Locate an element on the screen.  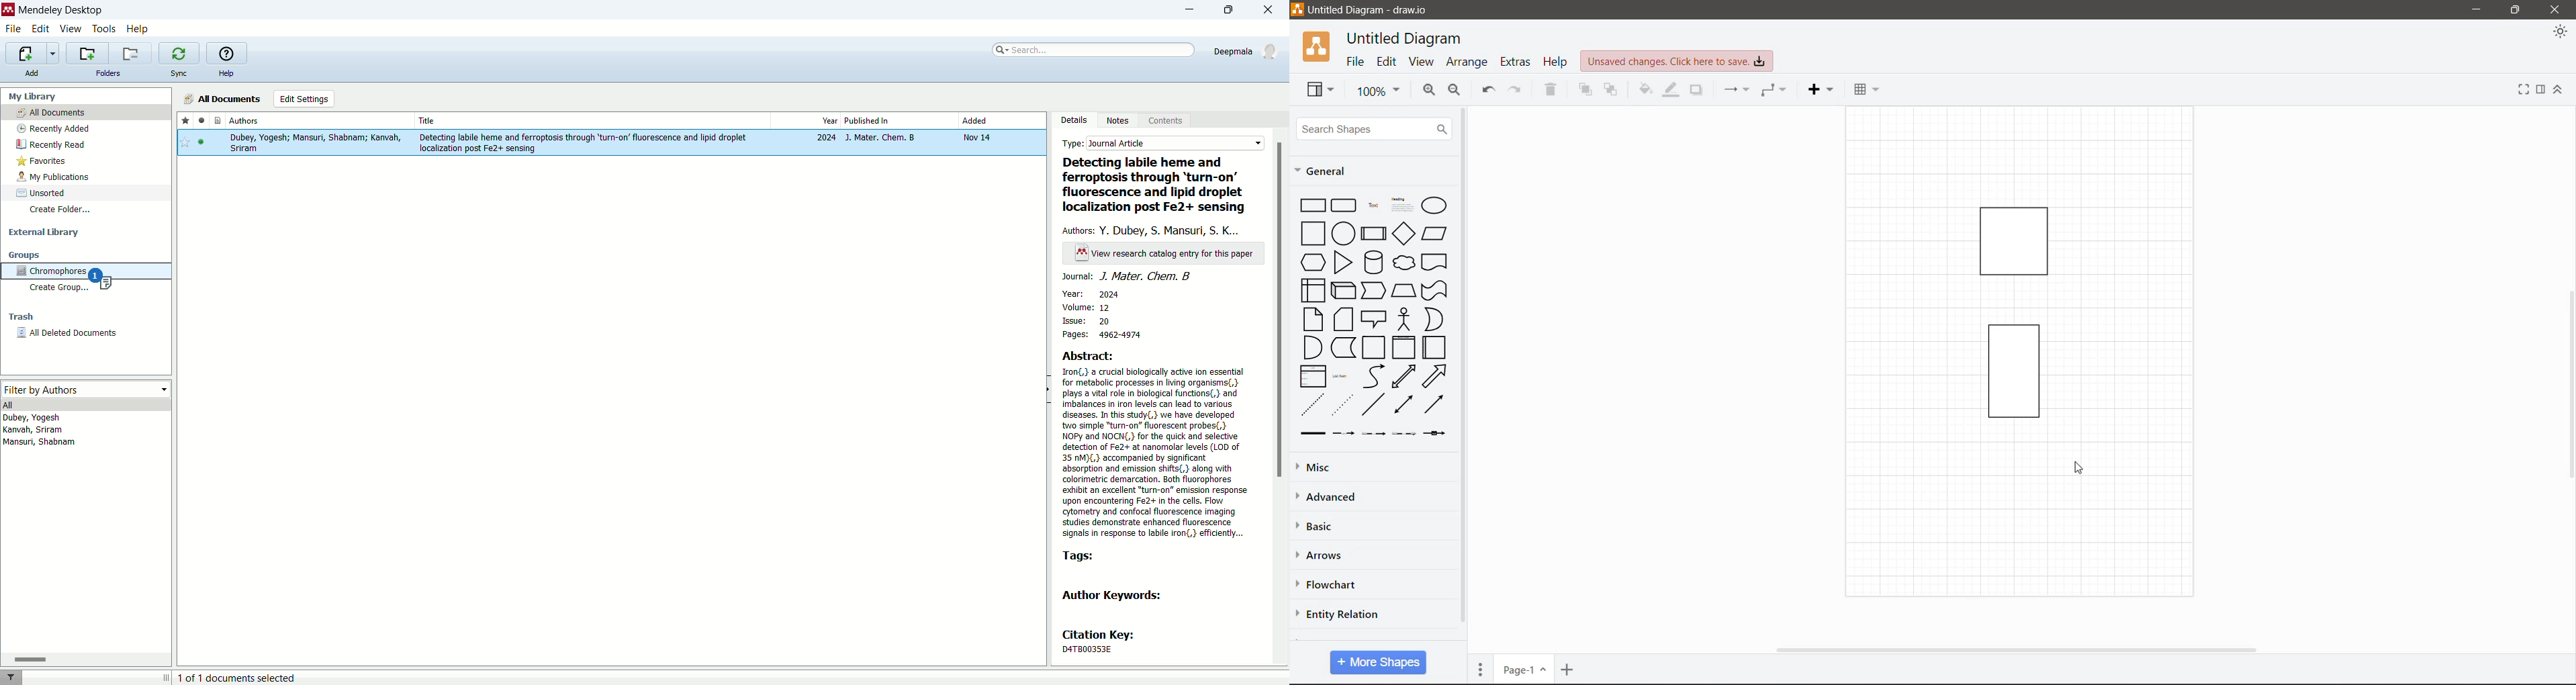
type is located at coordinates (1164, 144).